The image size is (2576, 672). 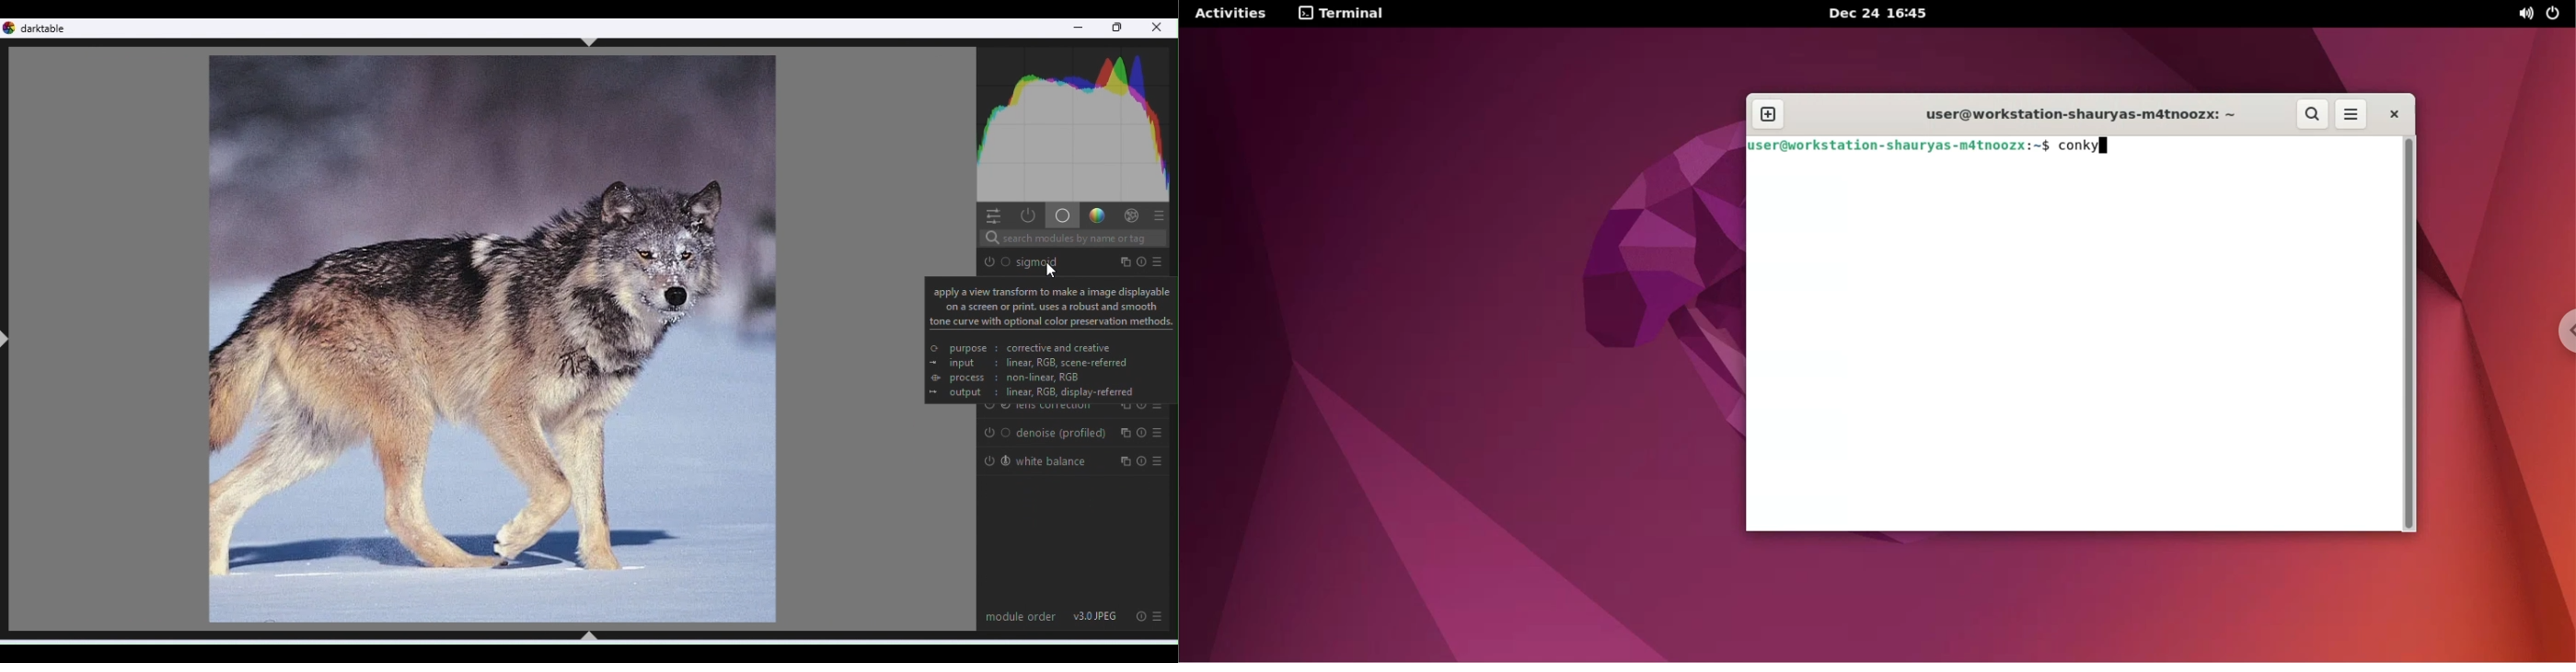 What do you see at coordinates (1119, 29) in the screenshot?
I see `Restore` at bounding box center [1119, 29].